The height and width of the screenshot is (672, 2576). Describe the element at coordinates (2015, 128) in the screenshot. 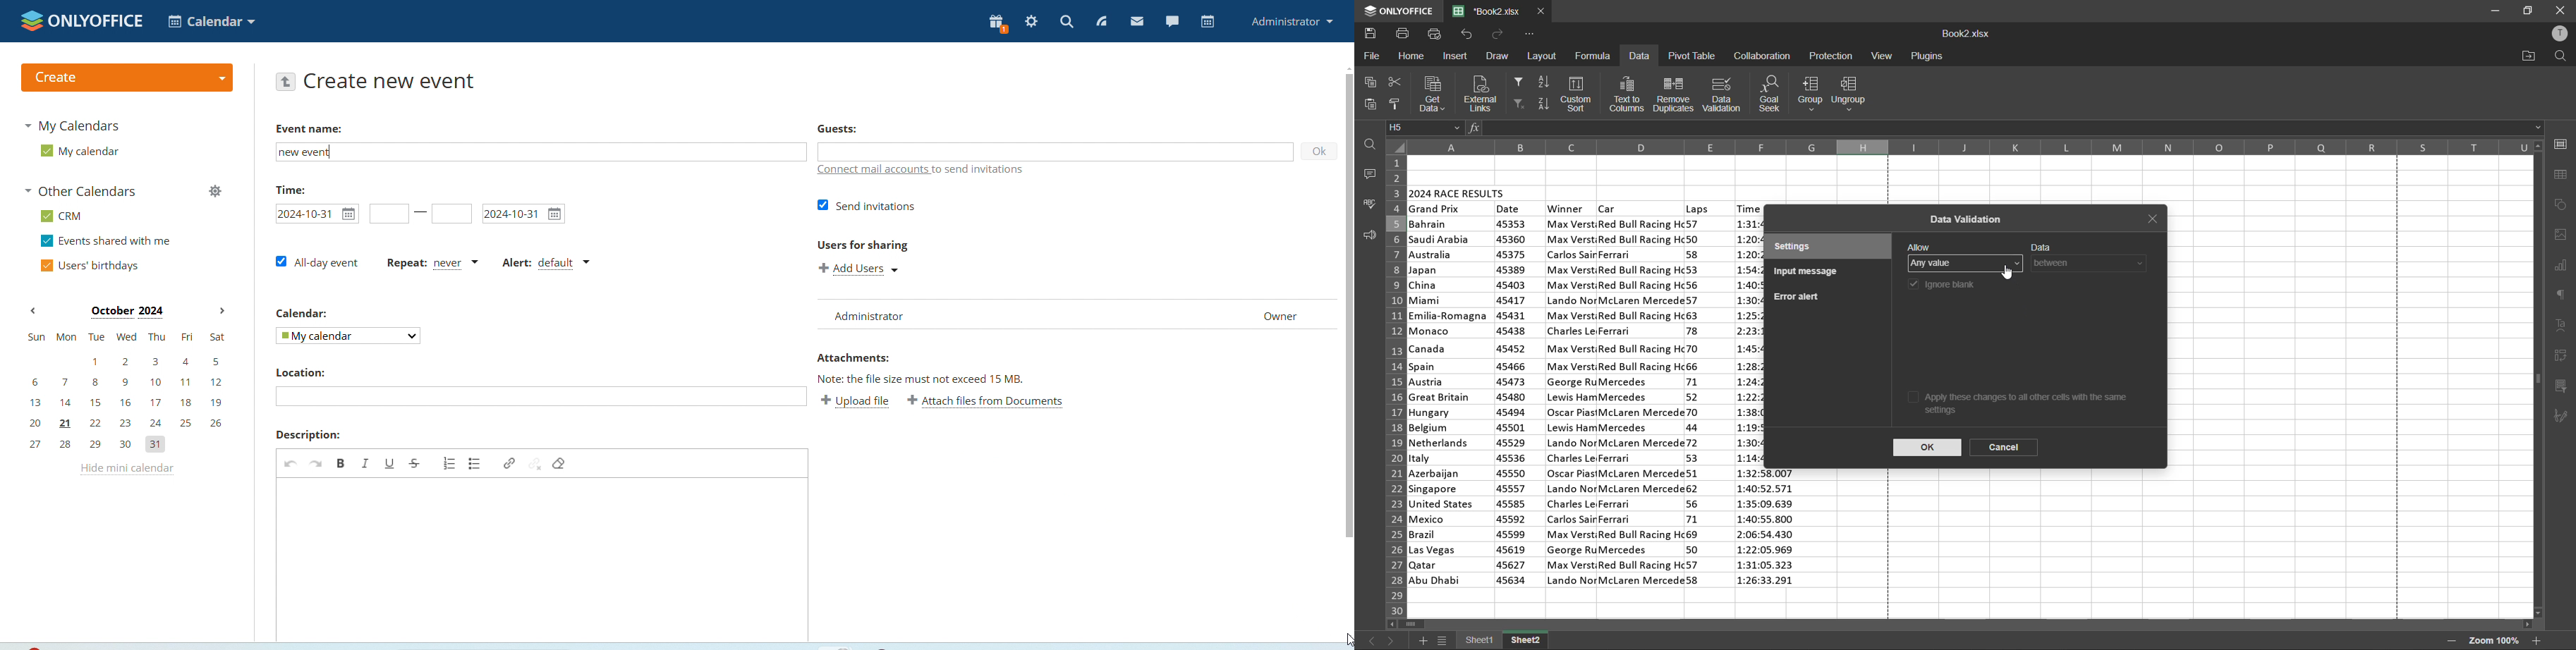

I see `formula bar` at that location.